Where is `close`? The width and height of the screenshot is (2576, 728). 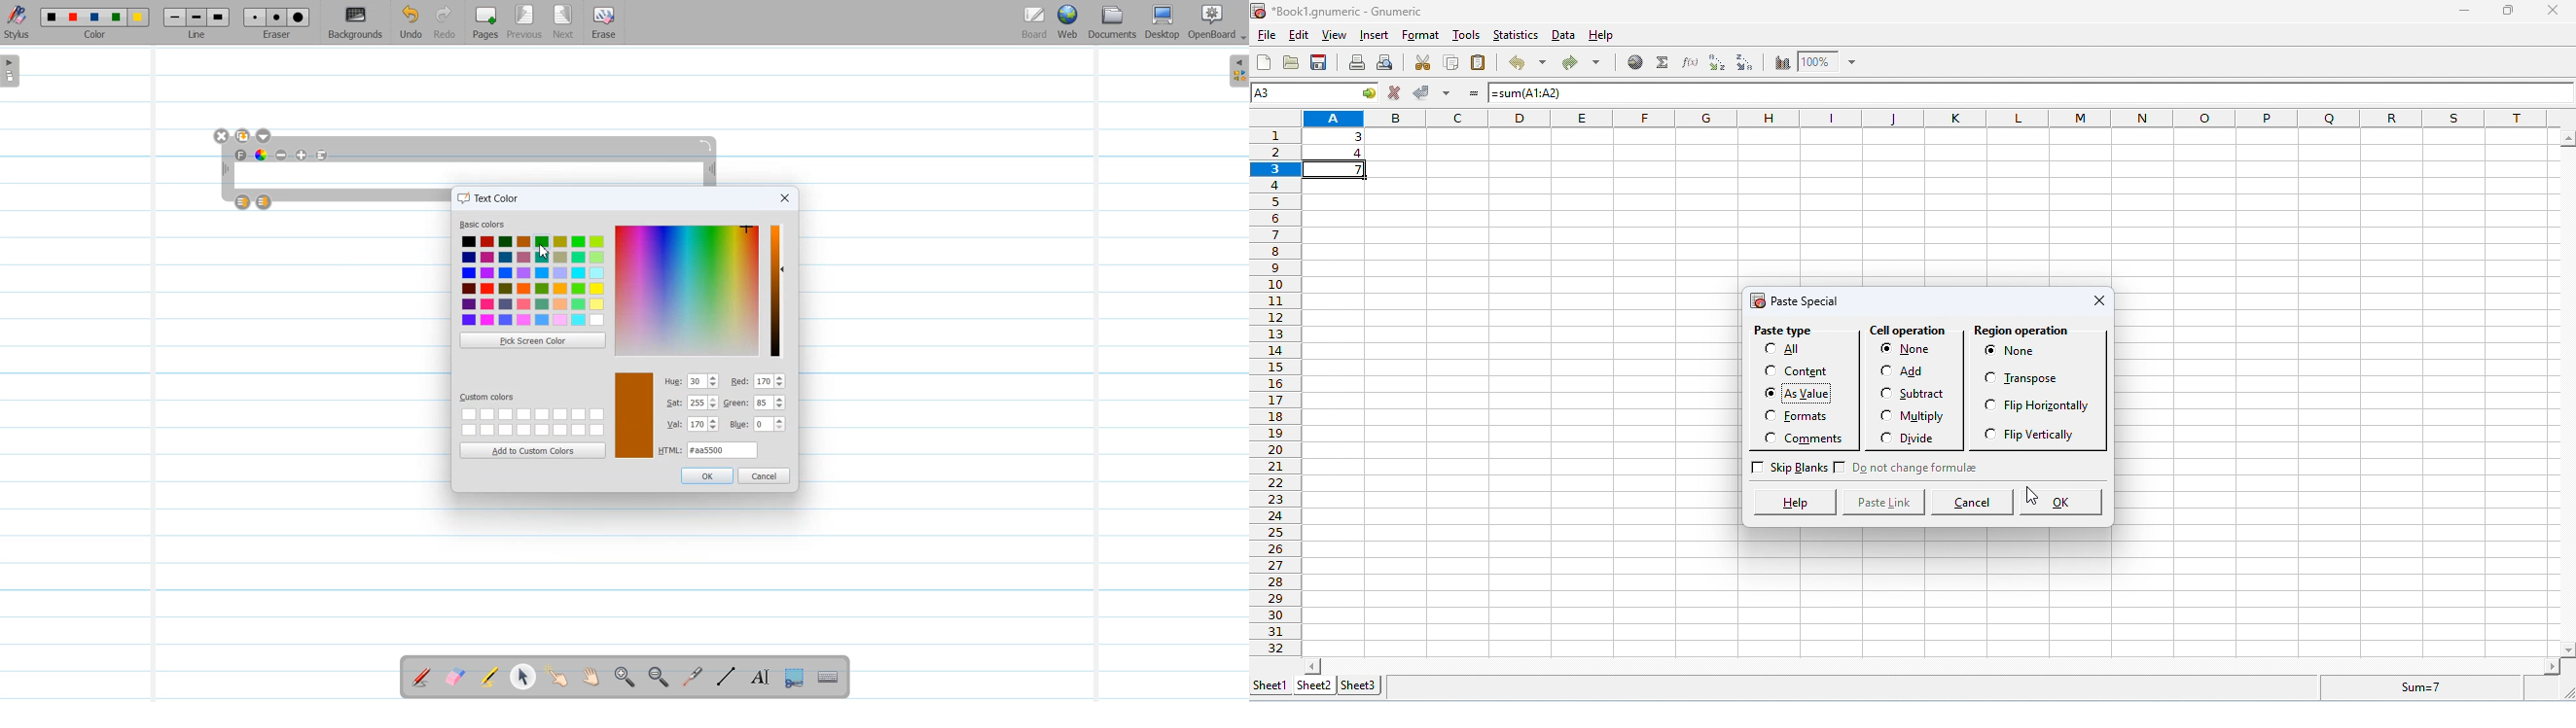
close is located at coordinates (2551, 10).